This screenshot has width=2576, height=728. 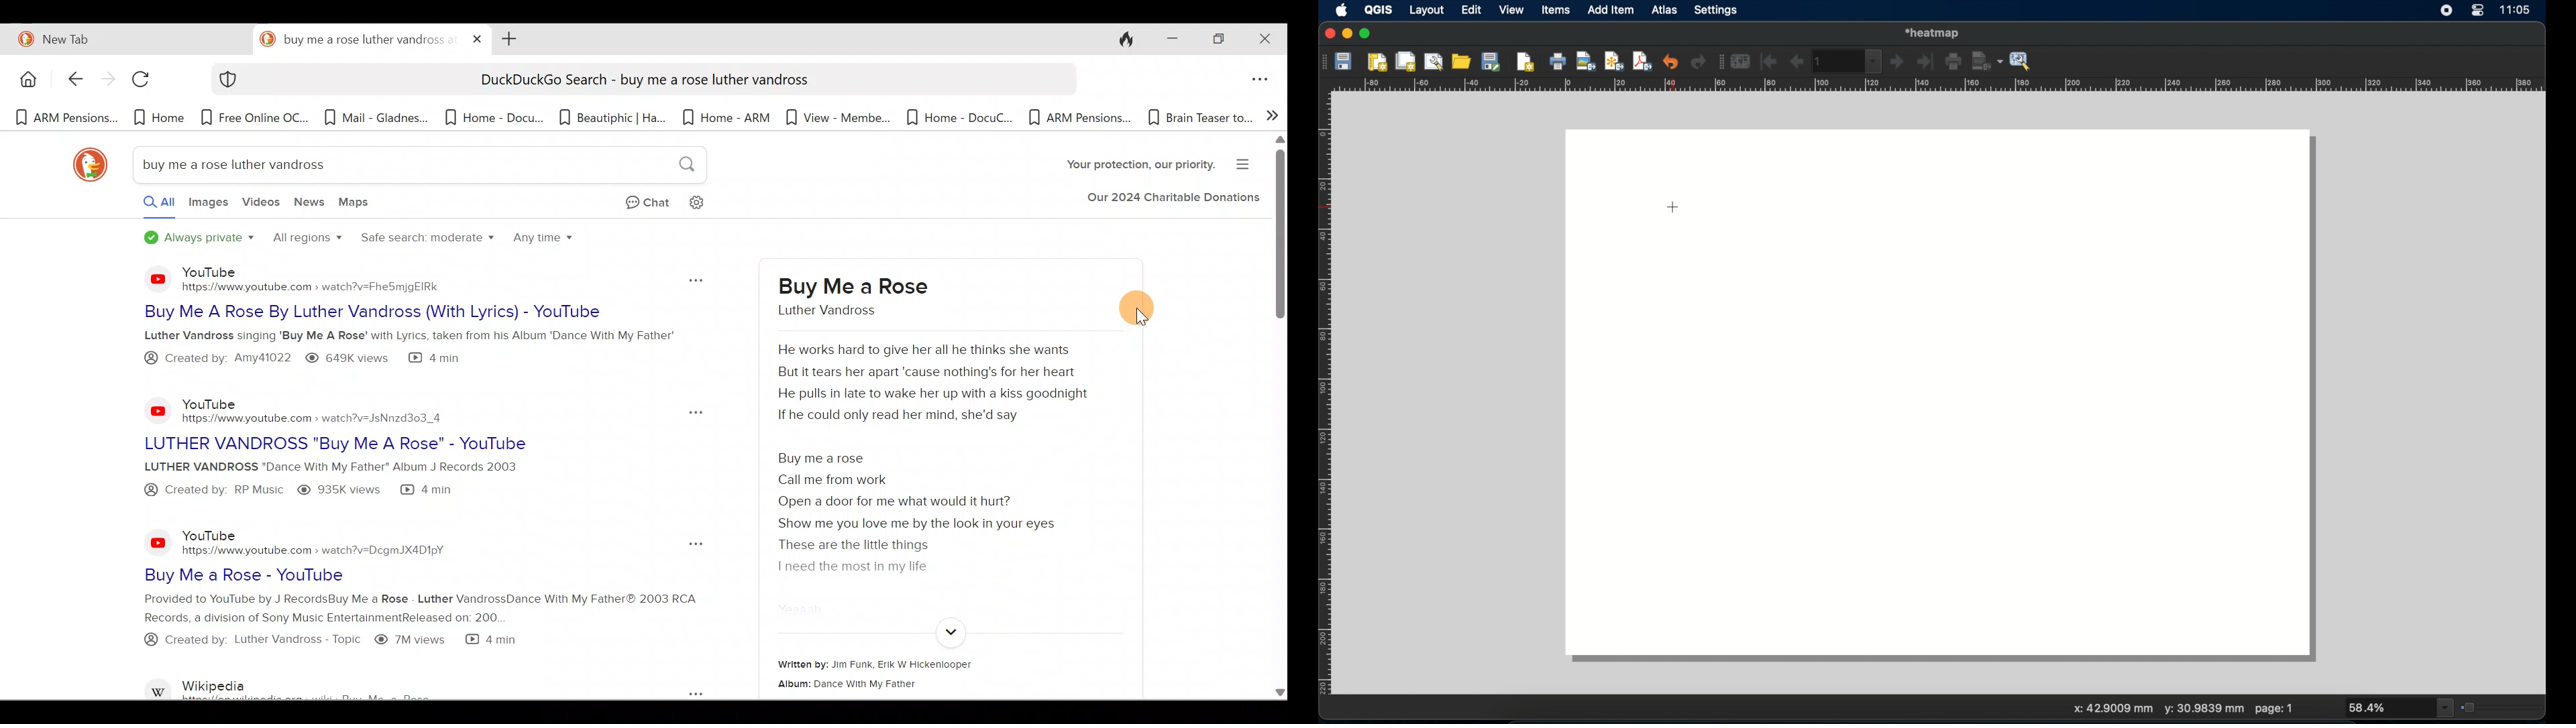 What do you see at coordinates (1988, 60) in the screenshot?
I see `export atlas as image` at bounding box center [1988, 60].